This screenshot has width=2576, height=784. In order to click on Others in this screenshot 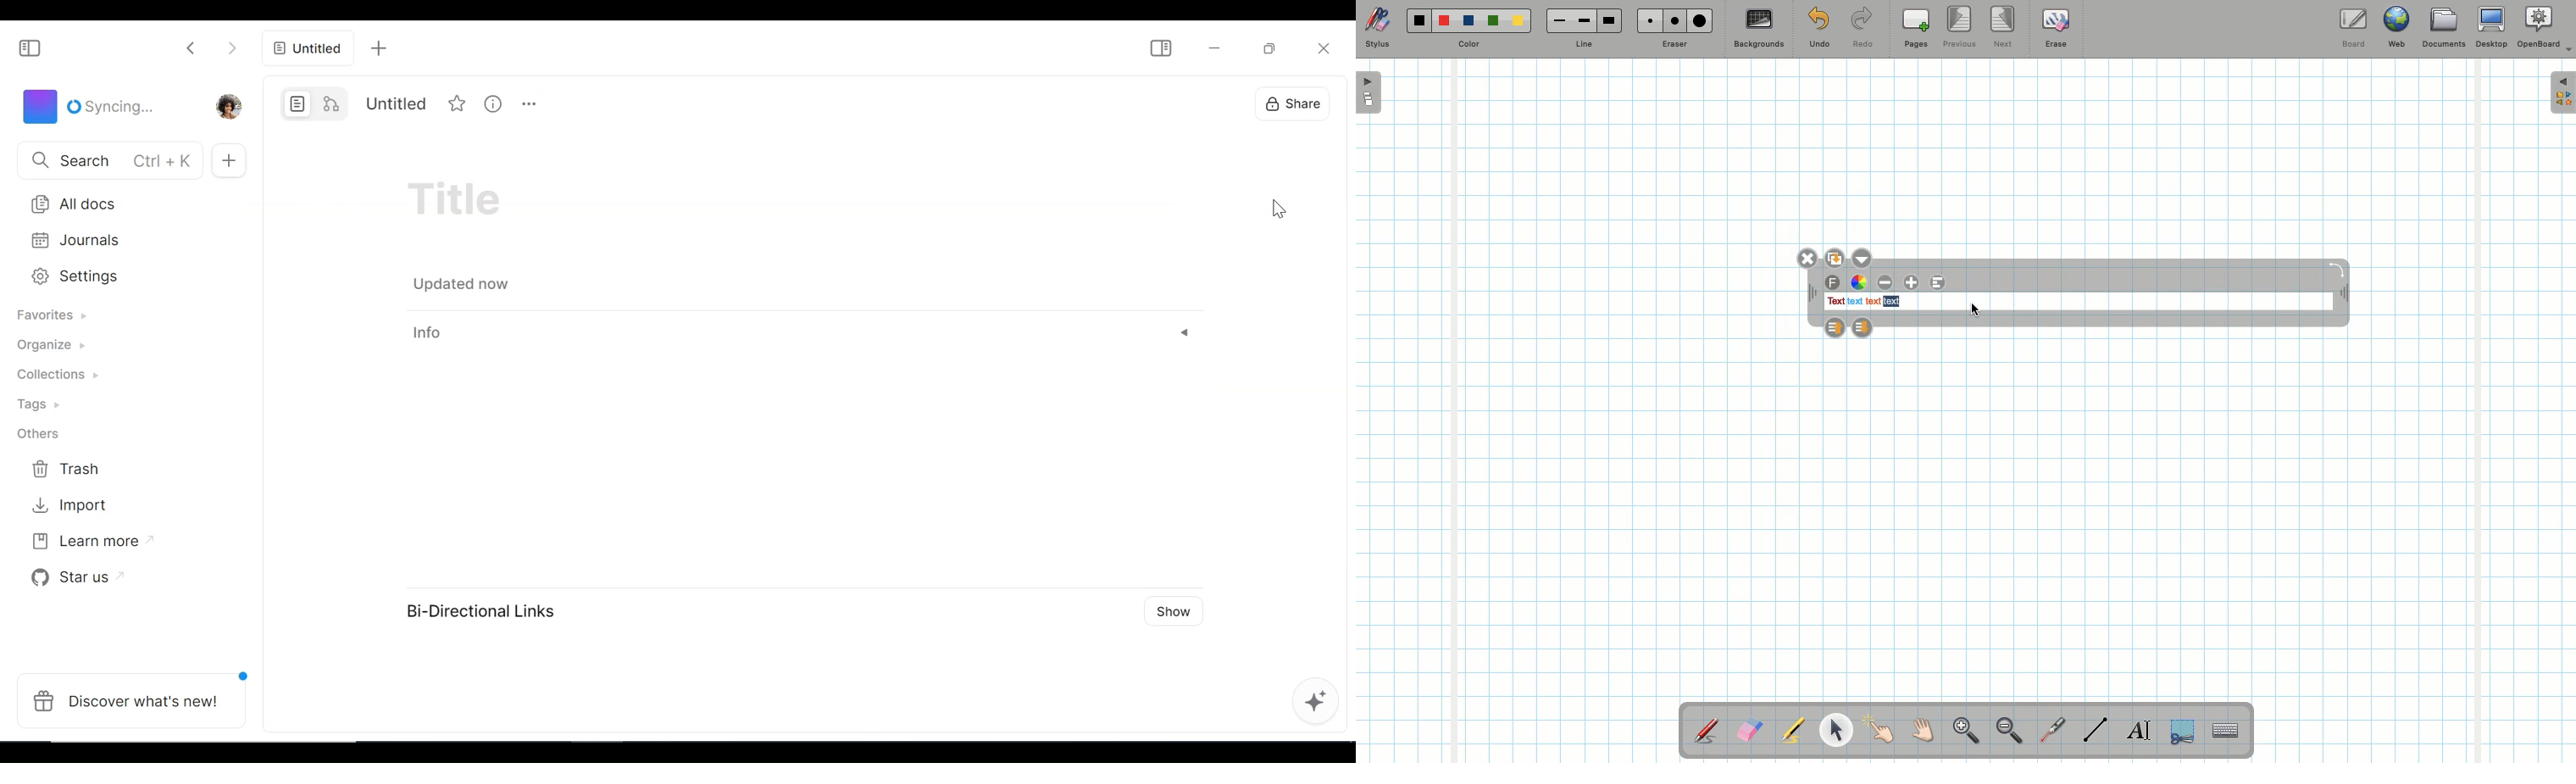, I will do `click(37, 433)`.